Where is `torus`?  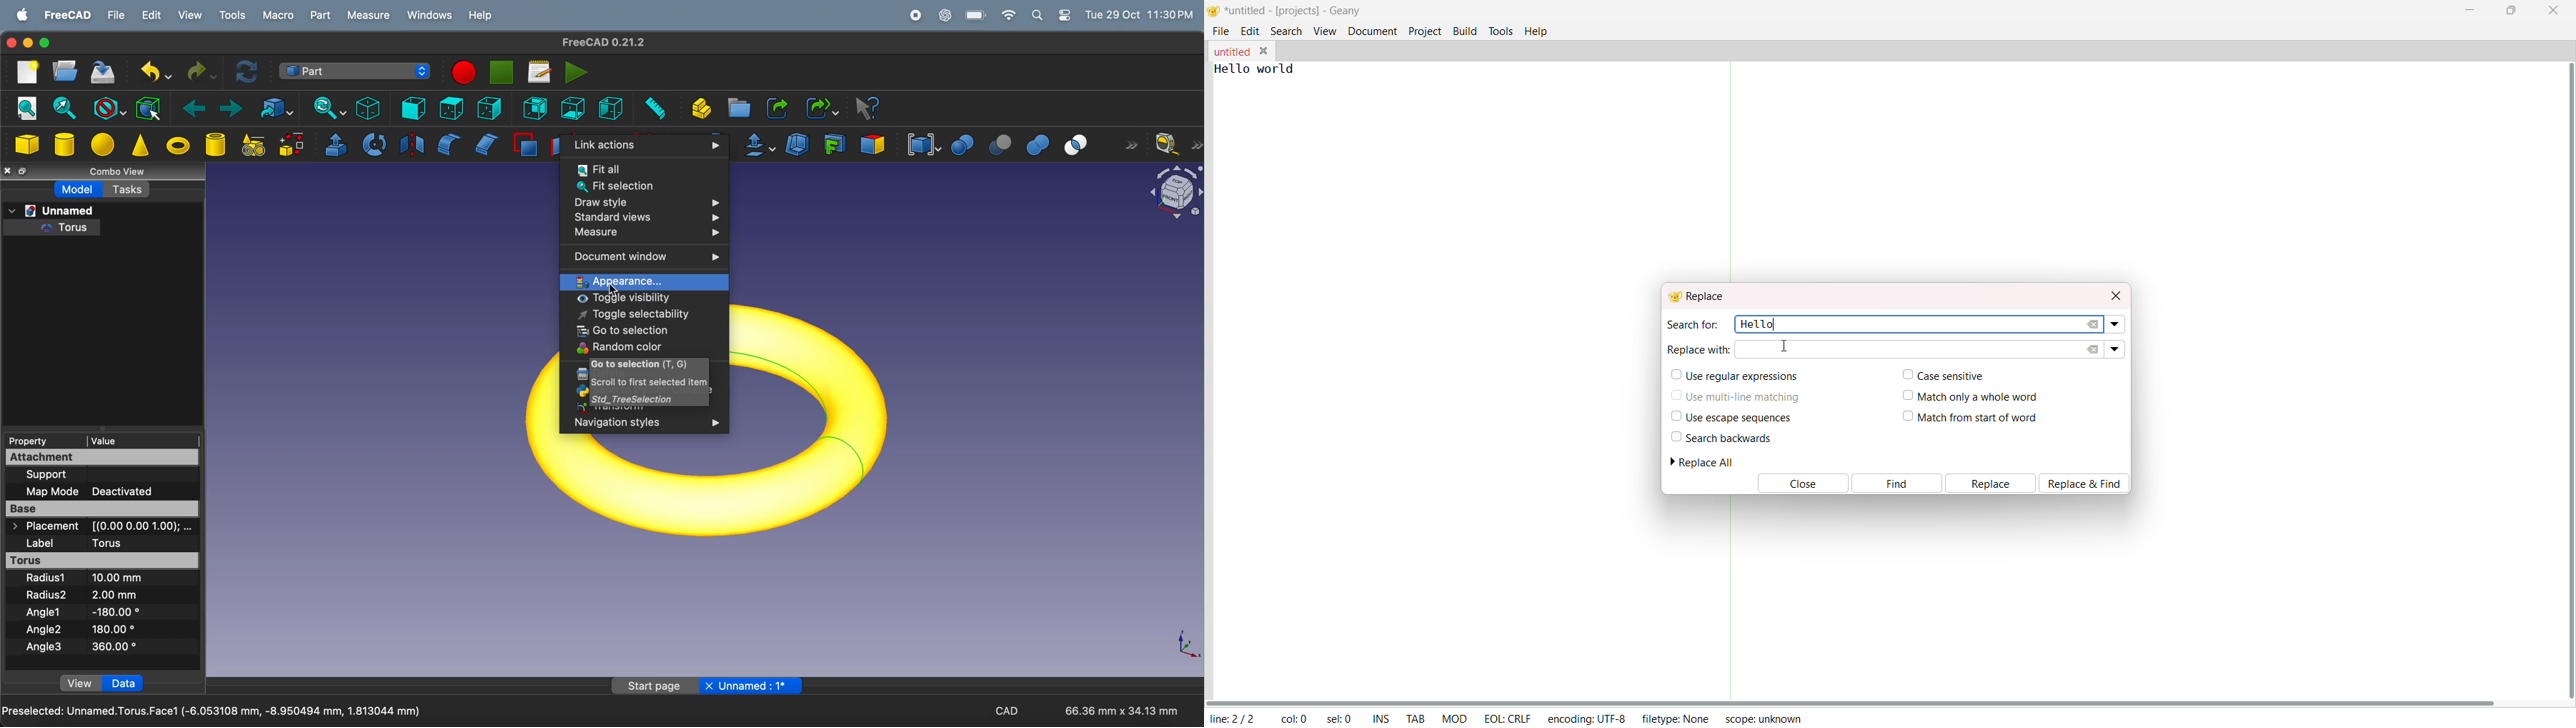 torus is located at coordinates (102, 560).